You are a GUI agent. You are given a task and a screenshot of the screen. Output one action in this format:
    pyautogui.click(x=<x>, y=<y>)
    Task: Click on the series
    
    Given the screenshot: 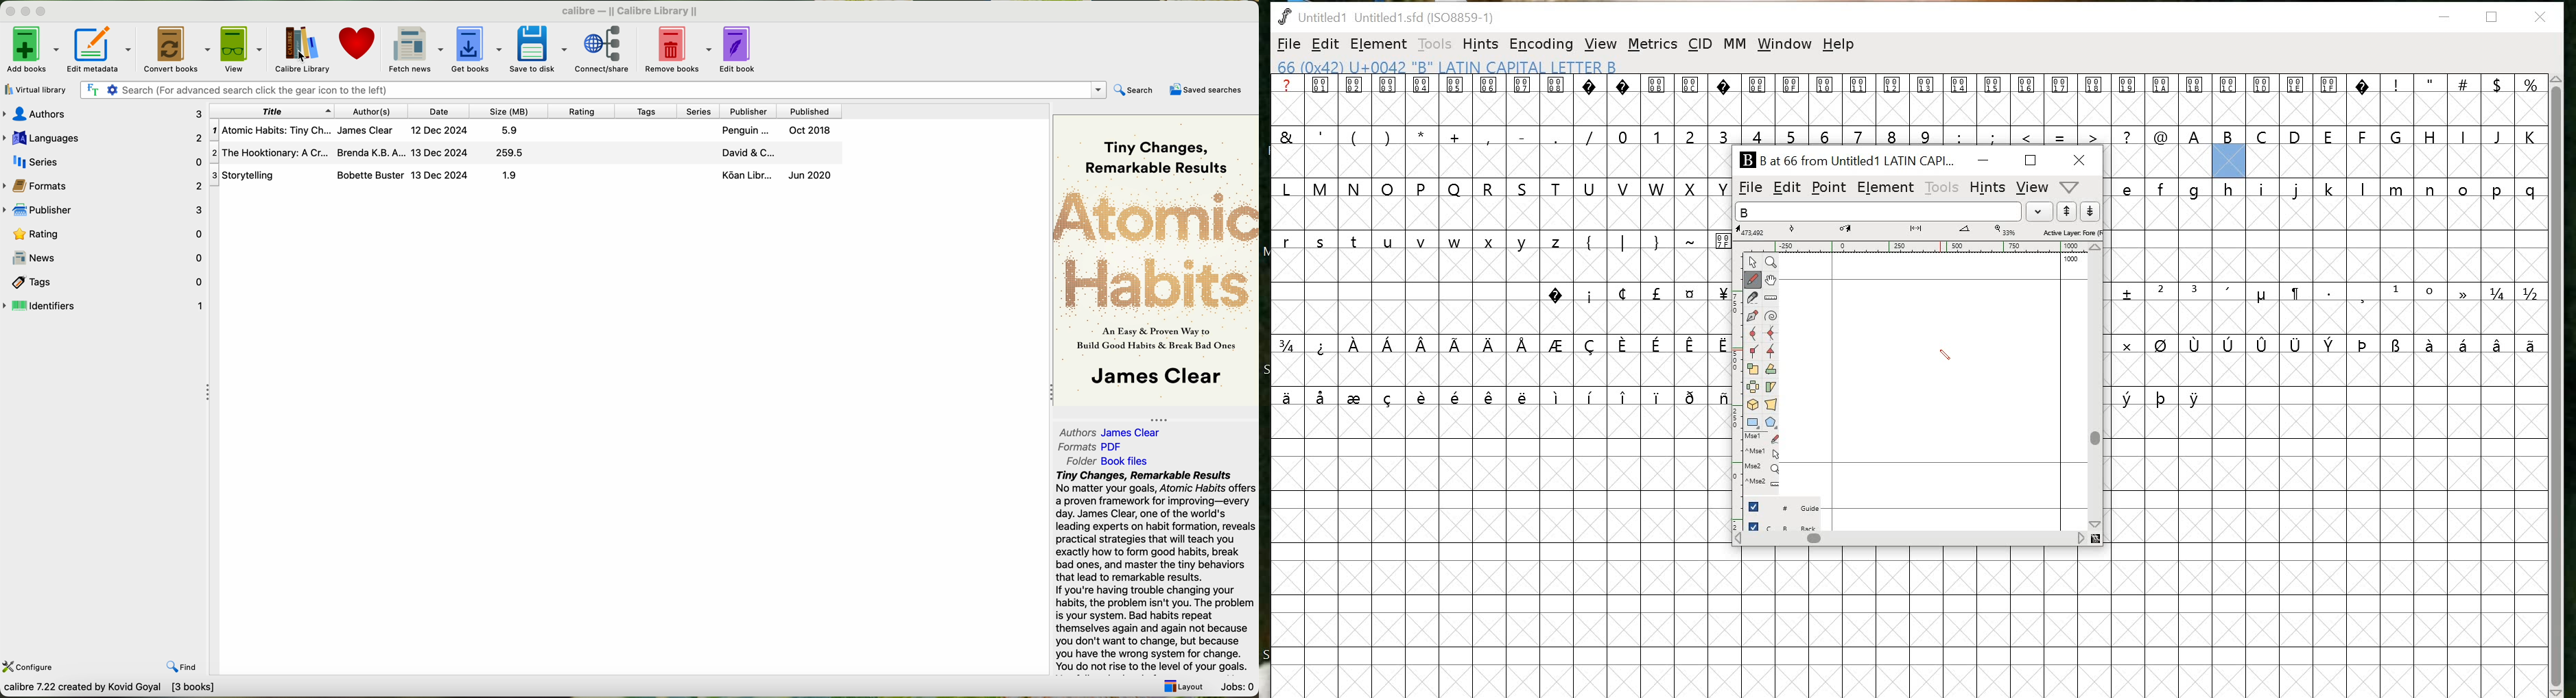 What is the action you would take?
    pyautogui.click(x=702, y=111)
    